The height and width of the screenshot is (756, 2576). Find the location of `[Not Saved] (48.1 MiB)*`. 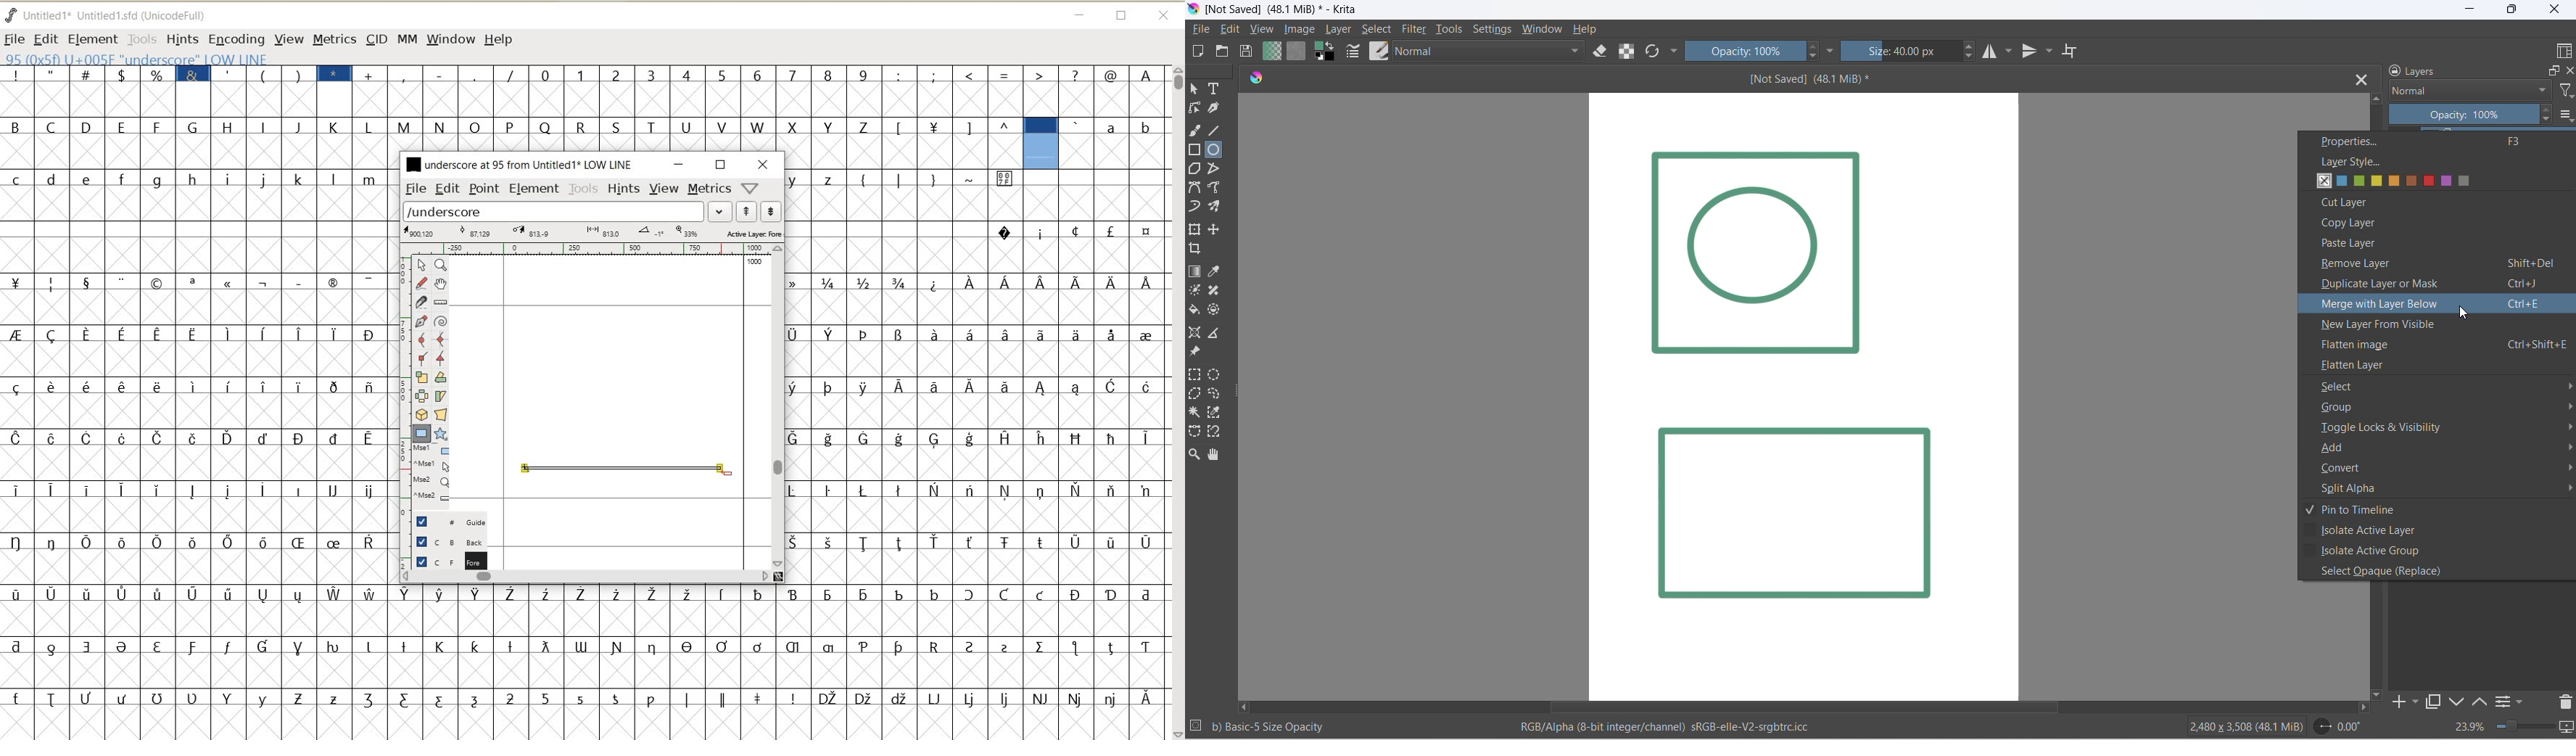

[Not Saved] (48.1 MiB)* is located at coordinates (1829, 81).